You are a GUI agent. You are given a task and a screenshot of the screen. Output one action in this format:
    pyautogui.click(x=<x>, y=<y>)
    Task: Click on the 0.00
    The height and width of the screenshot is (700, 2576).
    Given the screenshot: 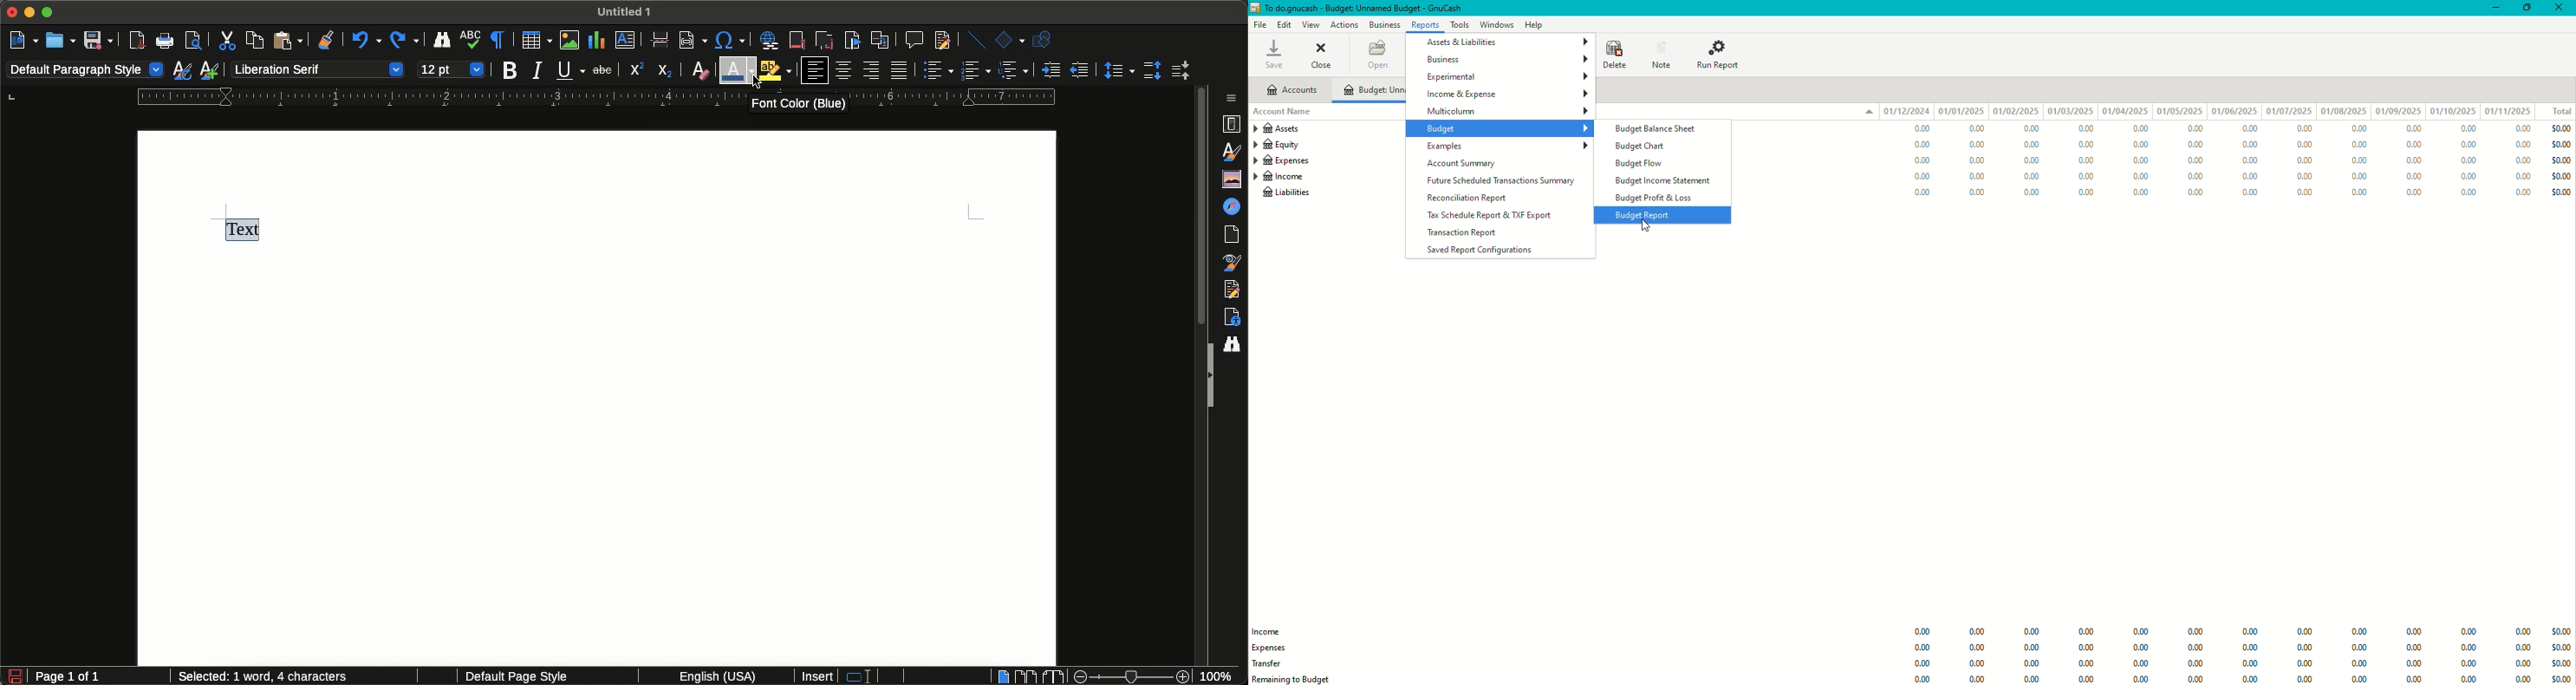 What is the action you would take?
    pyautogui.click(x=2197, y=649)
    